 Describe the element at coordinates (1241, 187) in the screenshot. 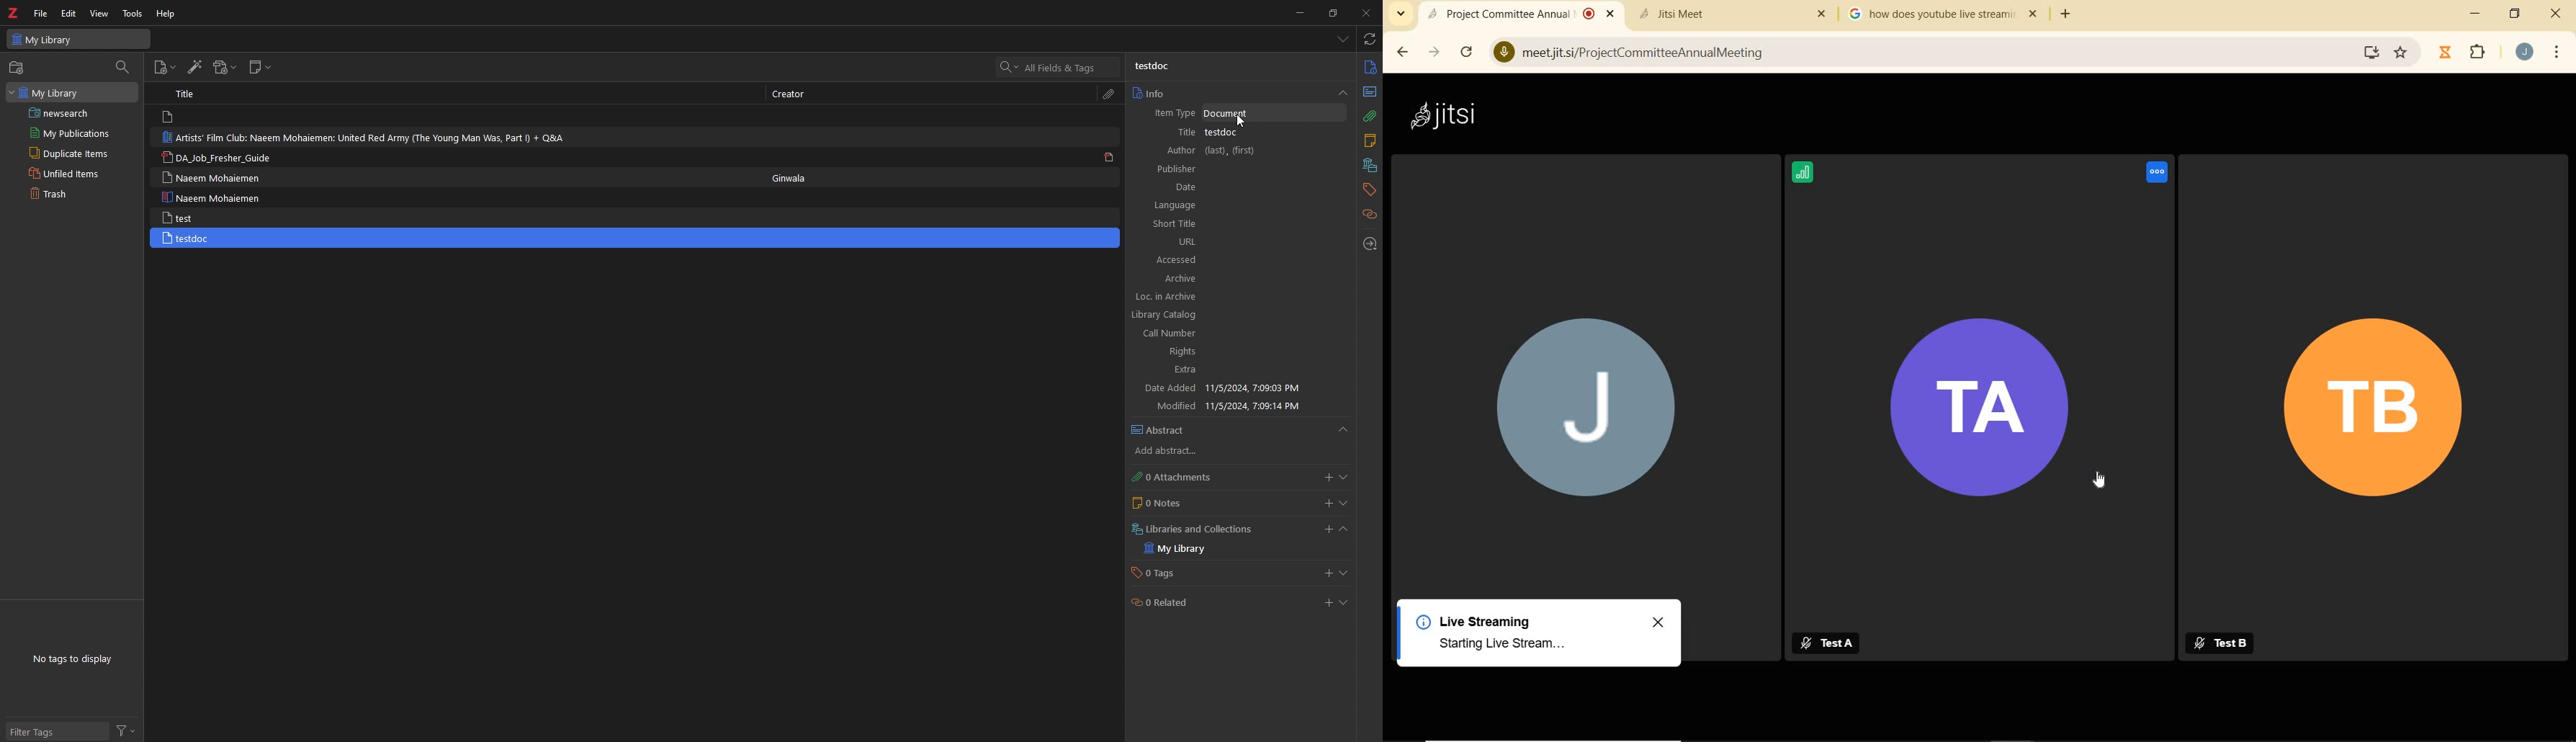

I see `Date` at that location.